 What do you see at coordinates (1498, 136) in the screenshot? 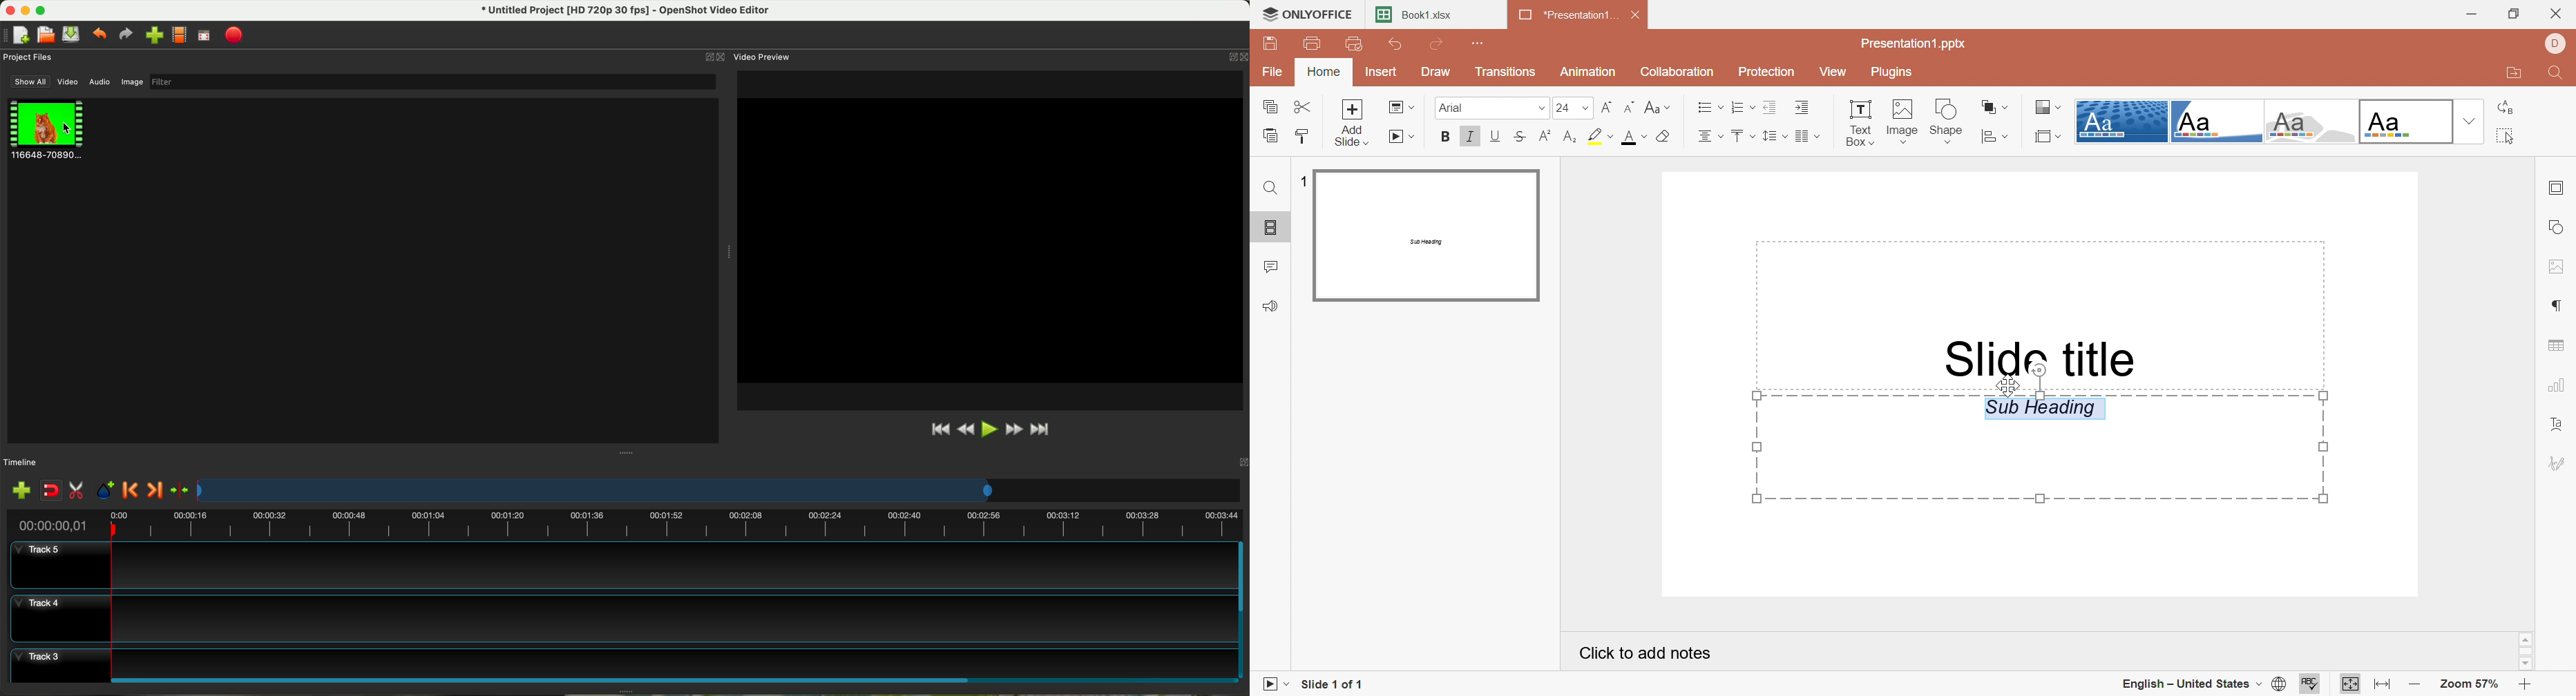
I see `Underline` at bounding box center [1498, 136].